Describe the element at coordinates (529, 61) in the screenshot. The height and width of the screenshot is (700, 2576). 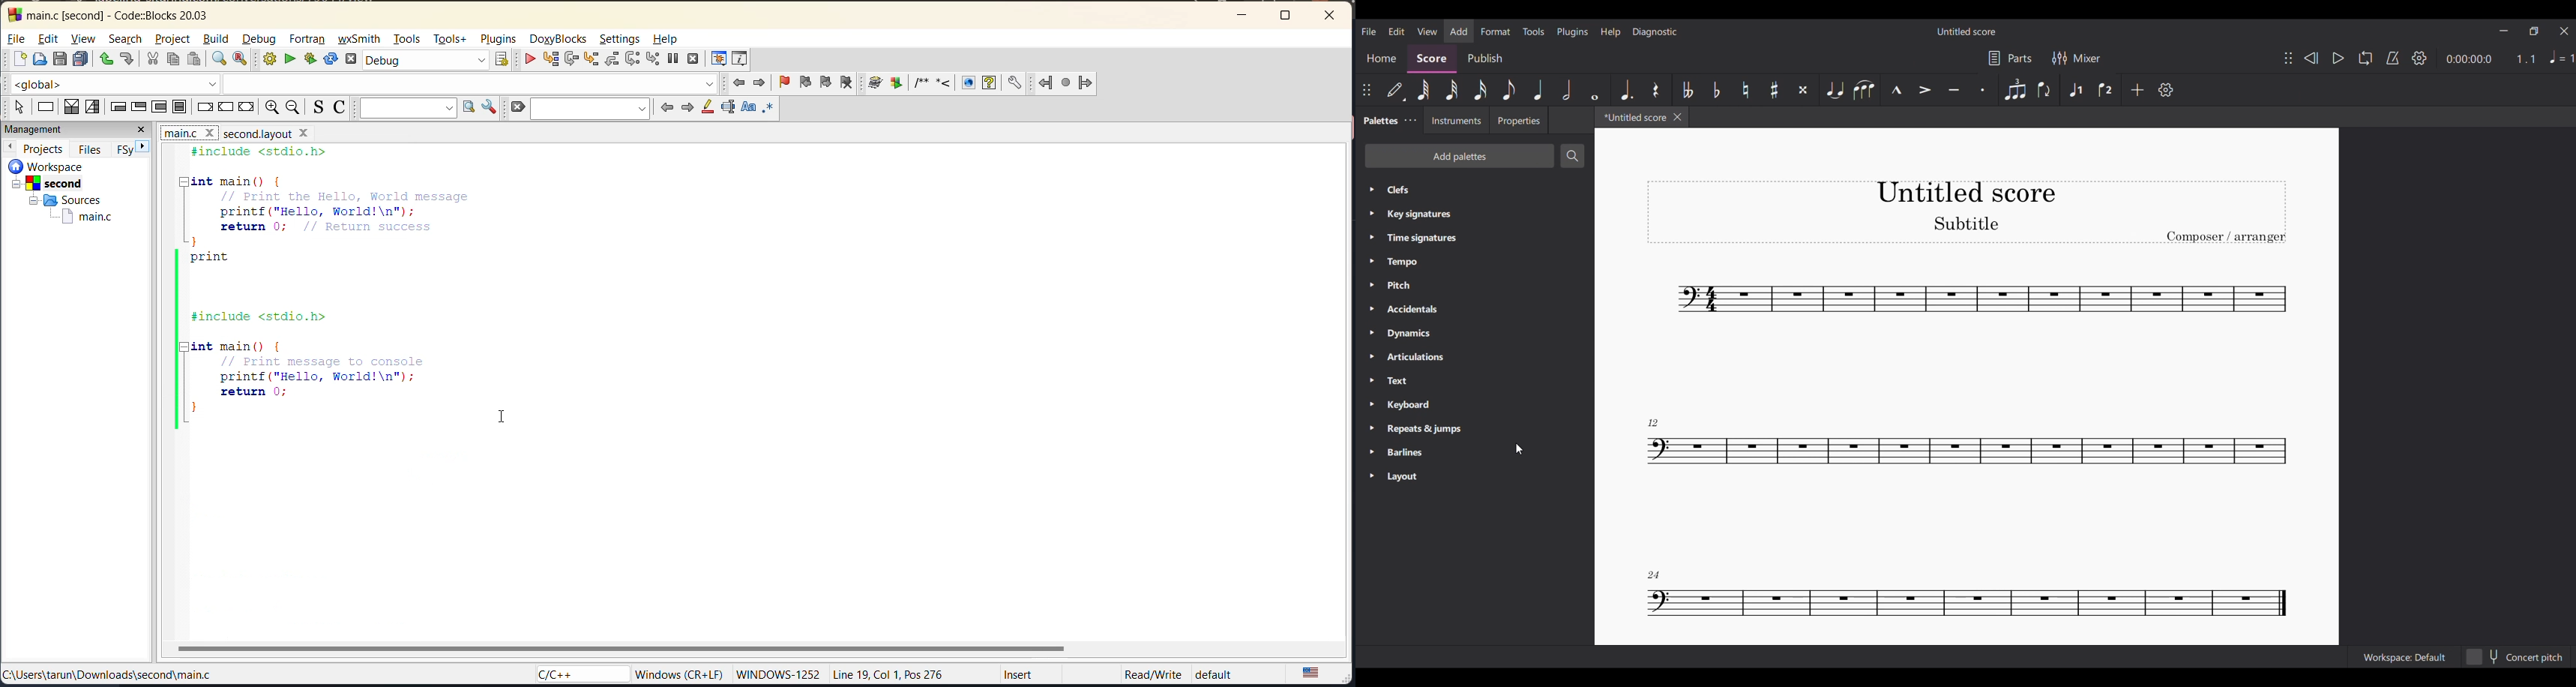
I see `debug/continue` at that location.